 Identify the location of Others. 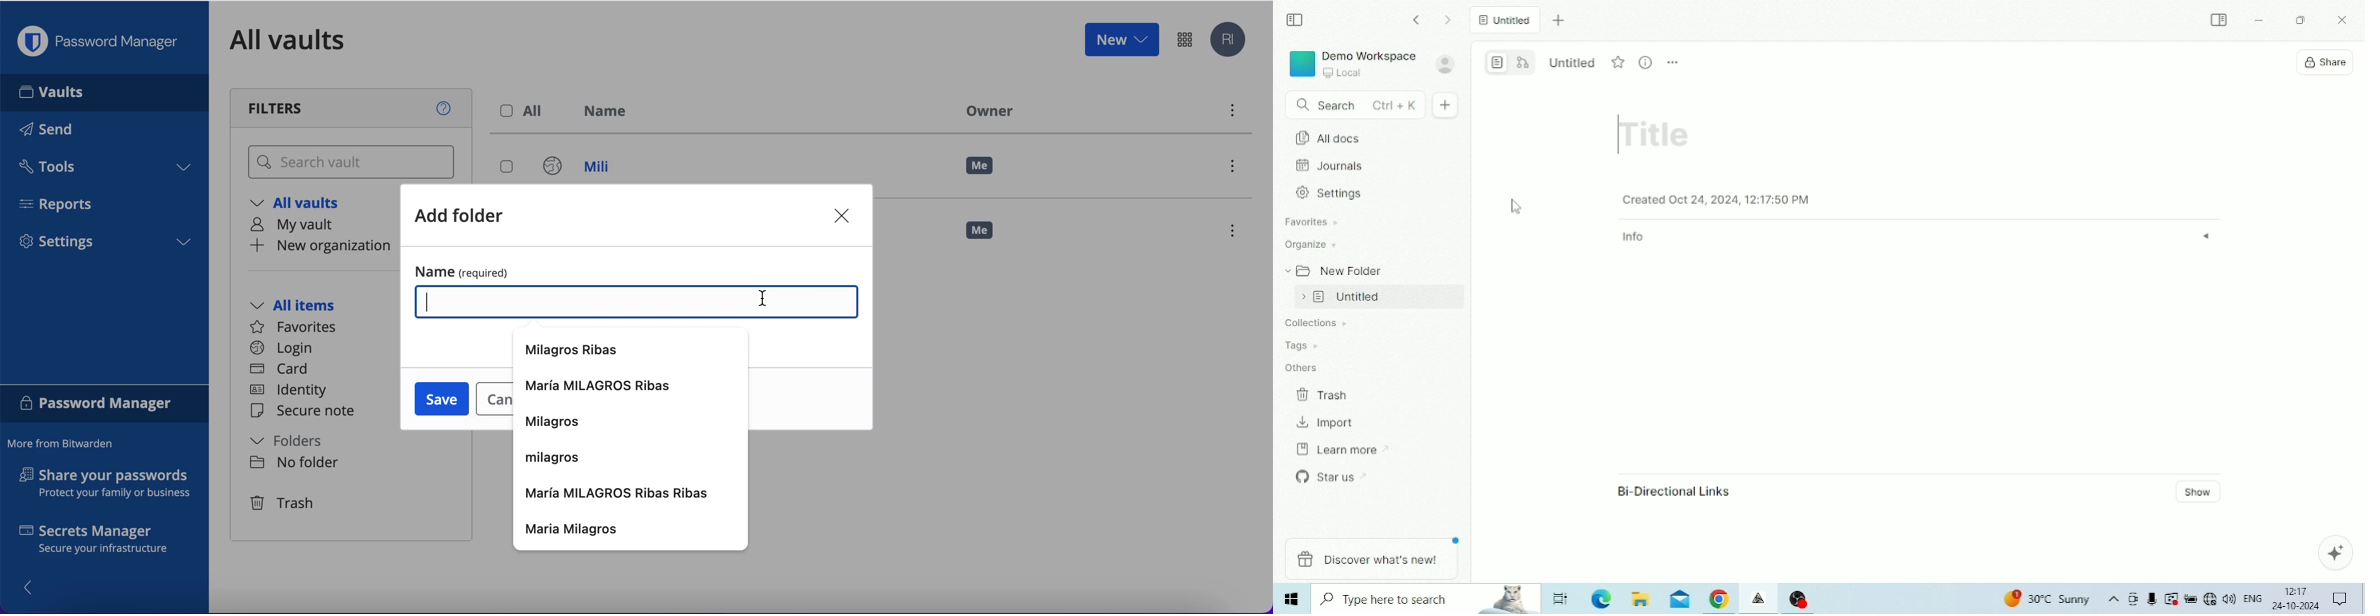
(1302, 366).